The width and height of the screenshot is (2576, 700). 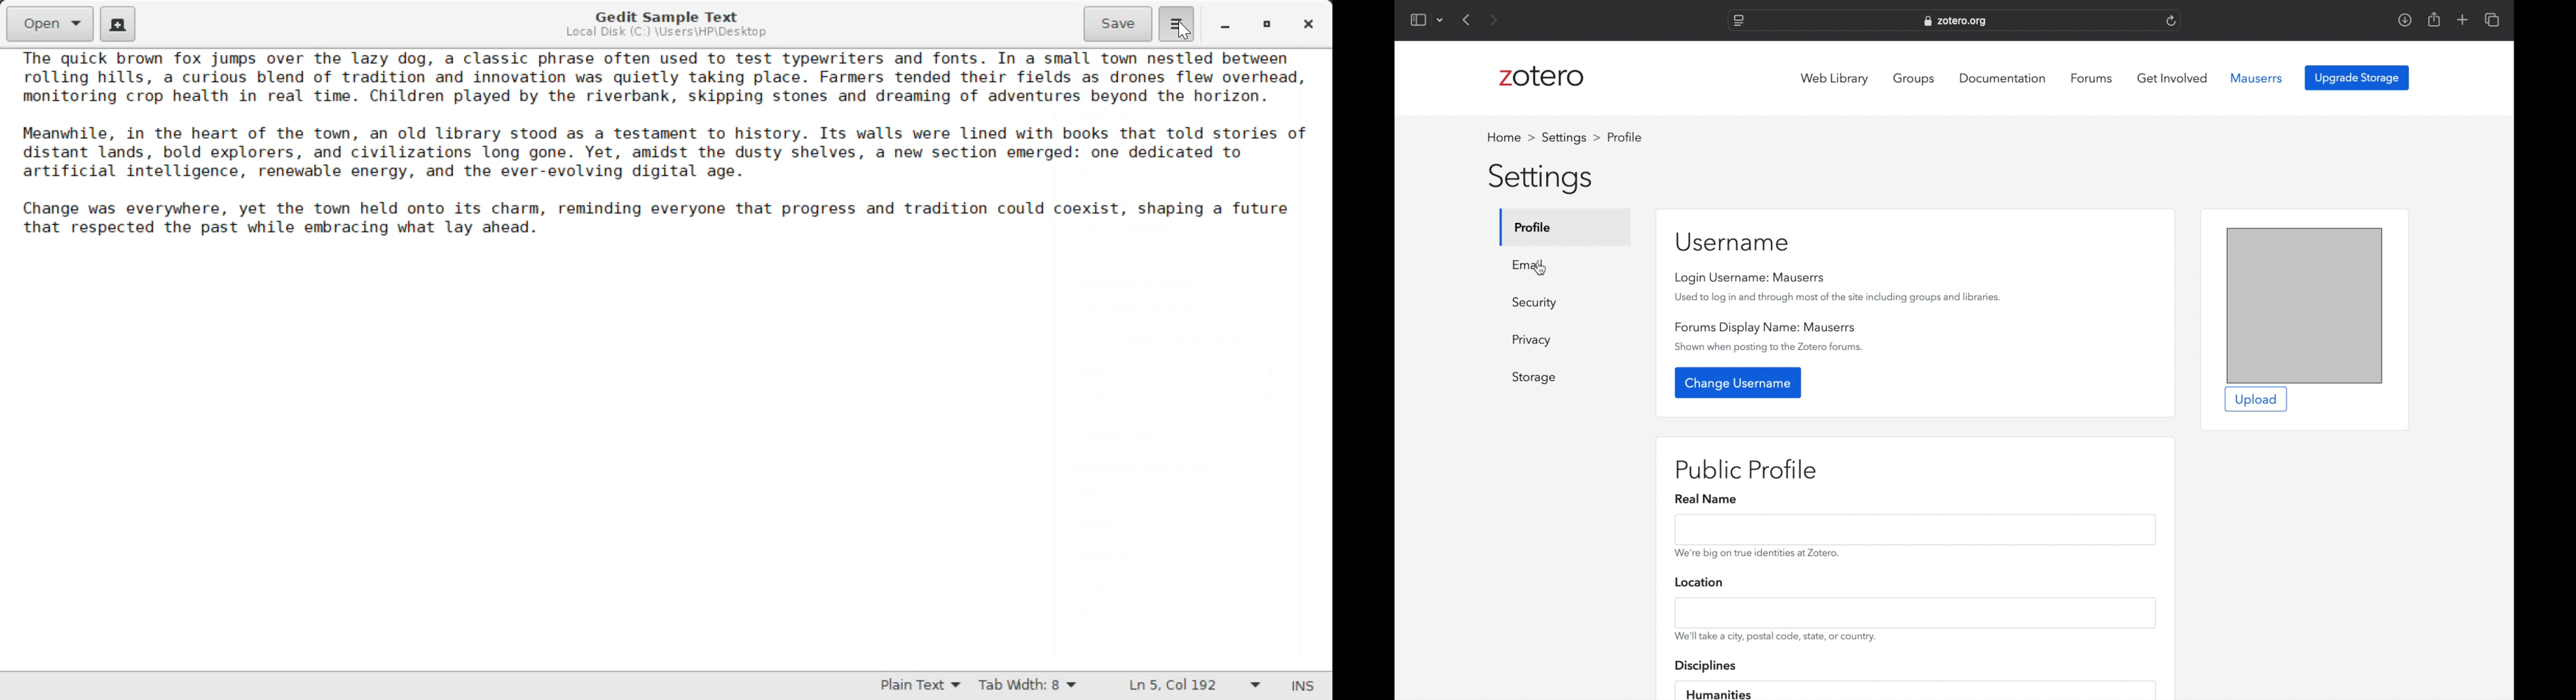 I want to click on email, so click(x=1529, y=264).